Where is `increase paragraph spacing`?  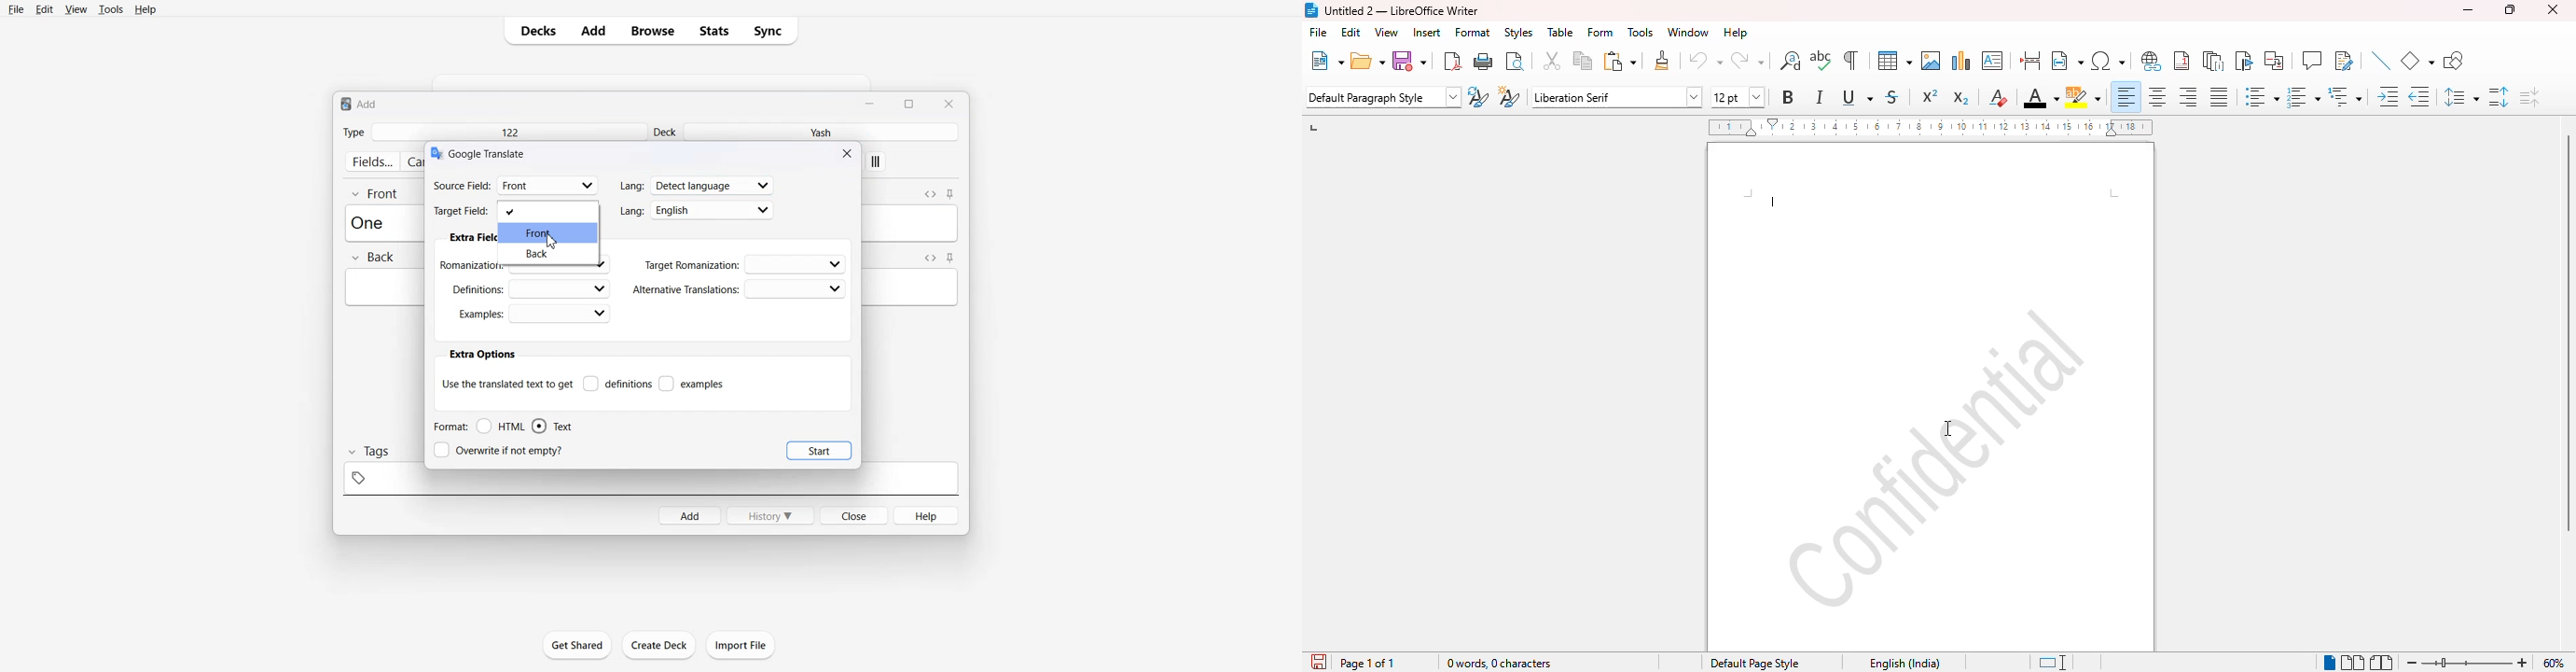 increase paragraph spacing is located at coordinates (2498, 97).